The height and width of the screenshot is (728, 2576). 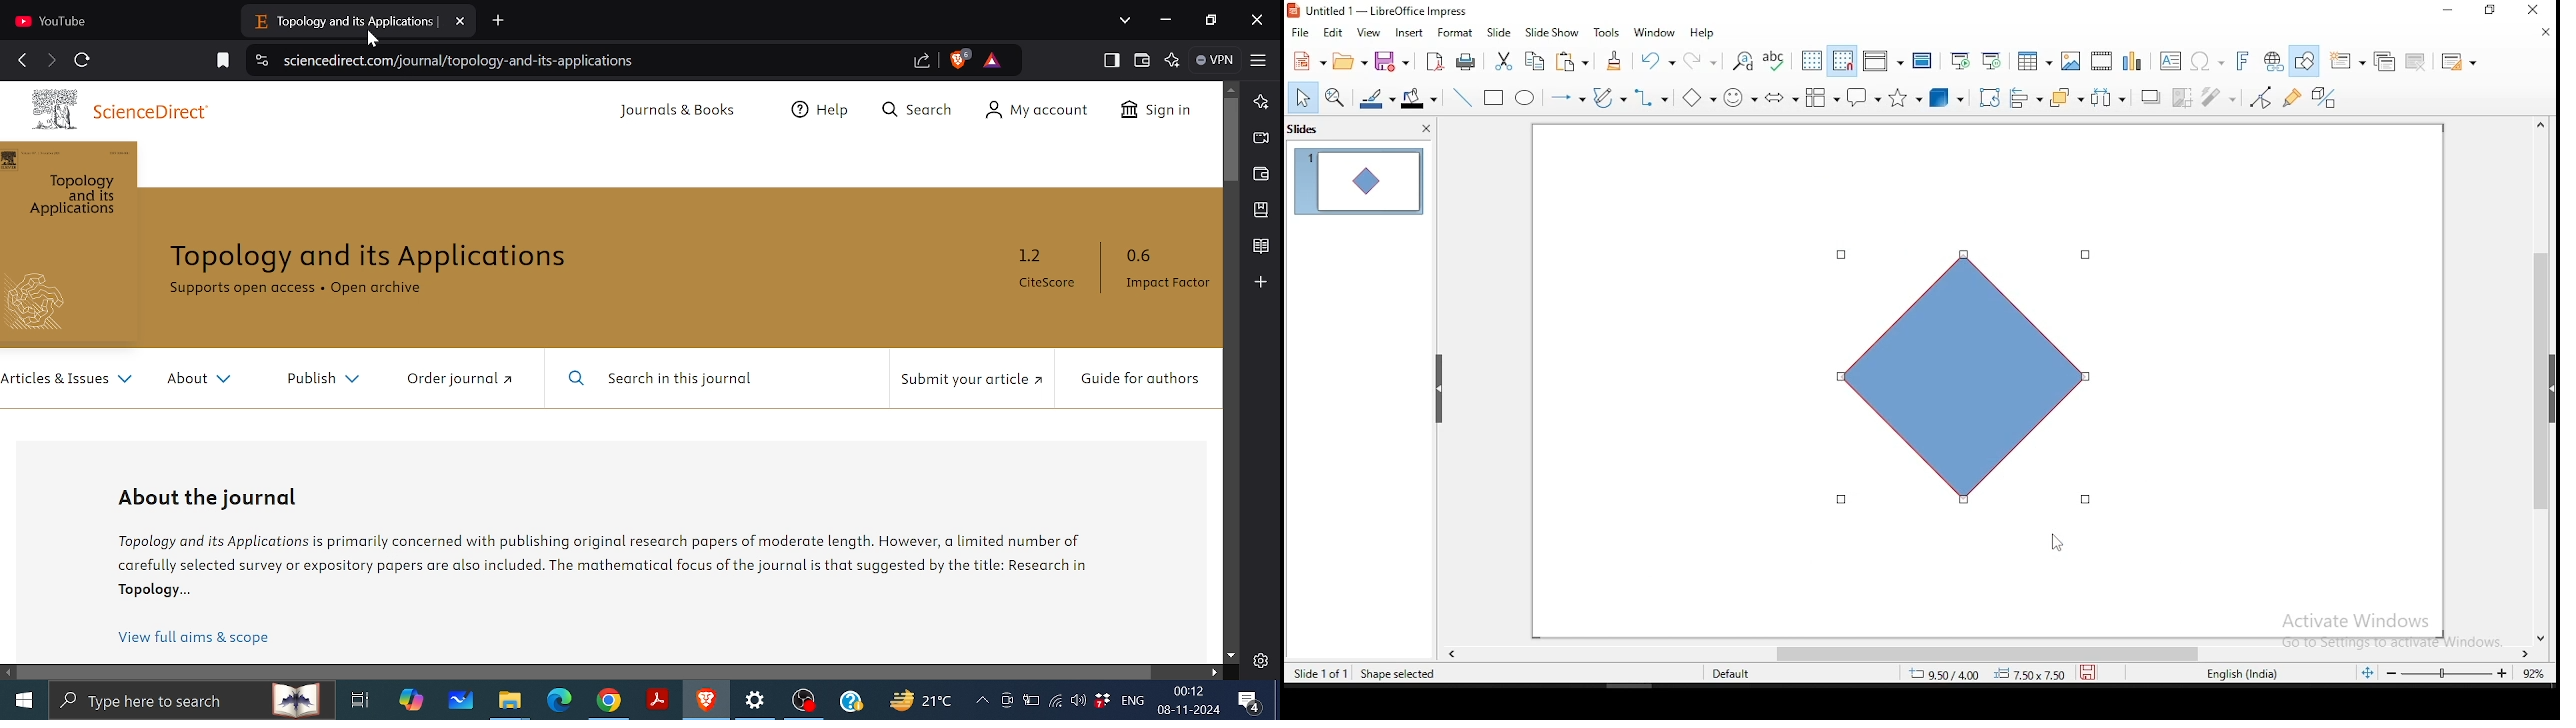 I want to click on table, so click(x=2035, y=59).